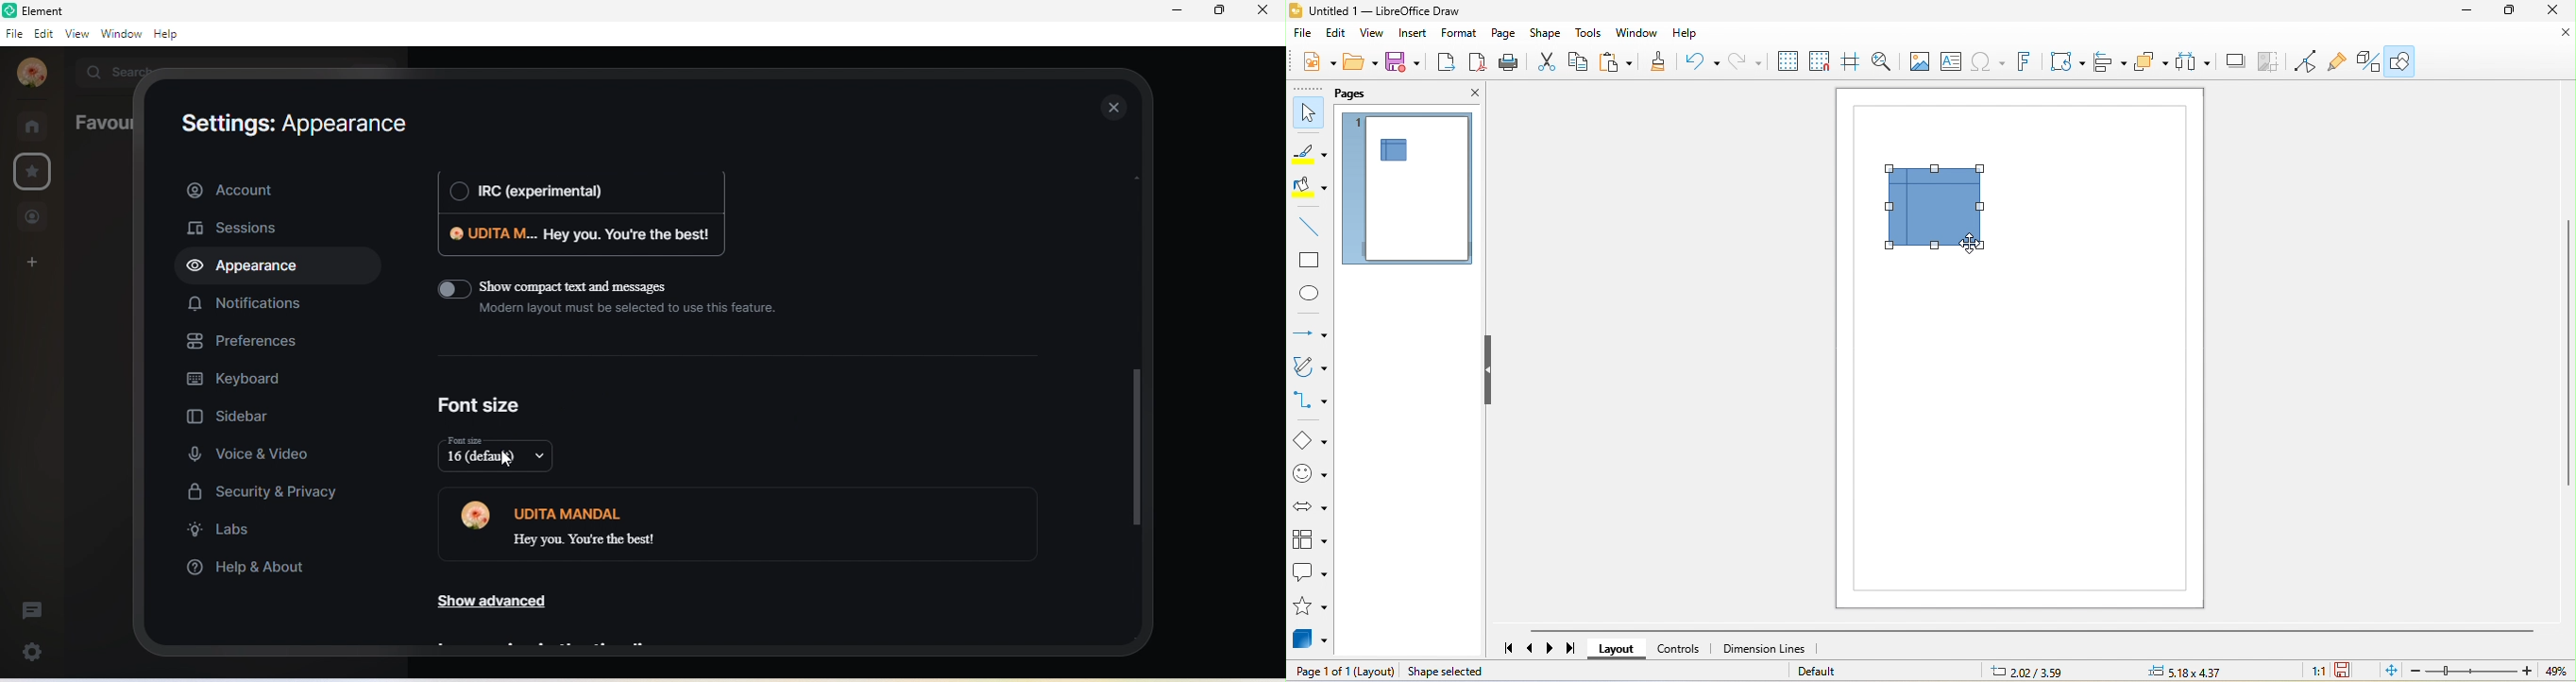  Describe the element at coordinates (1376, 92) in the screenshot. I see `pages` at that location.